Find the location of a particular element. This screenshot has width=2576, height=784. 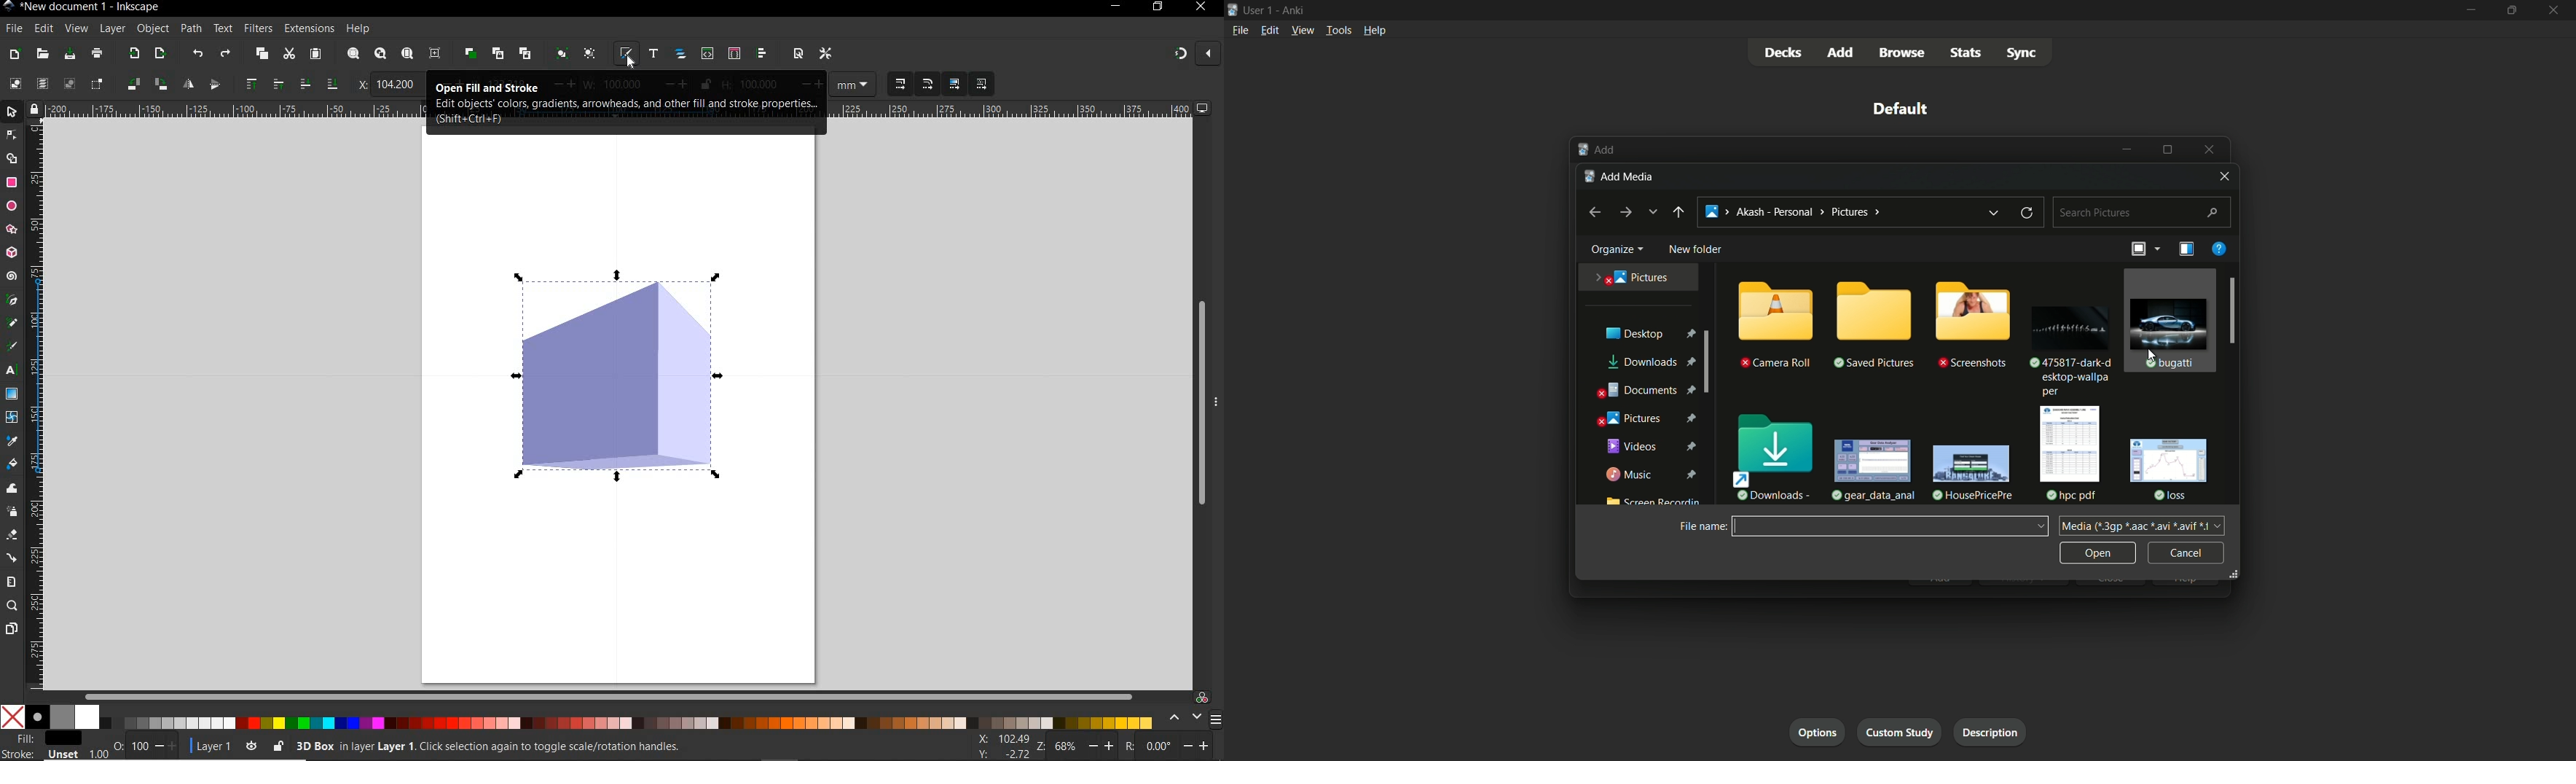

add is located at coordinates (1839, 52).